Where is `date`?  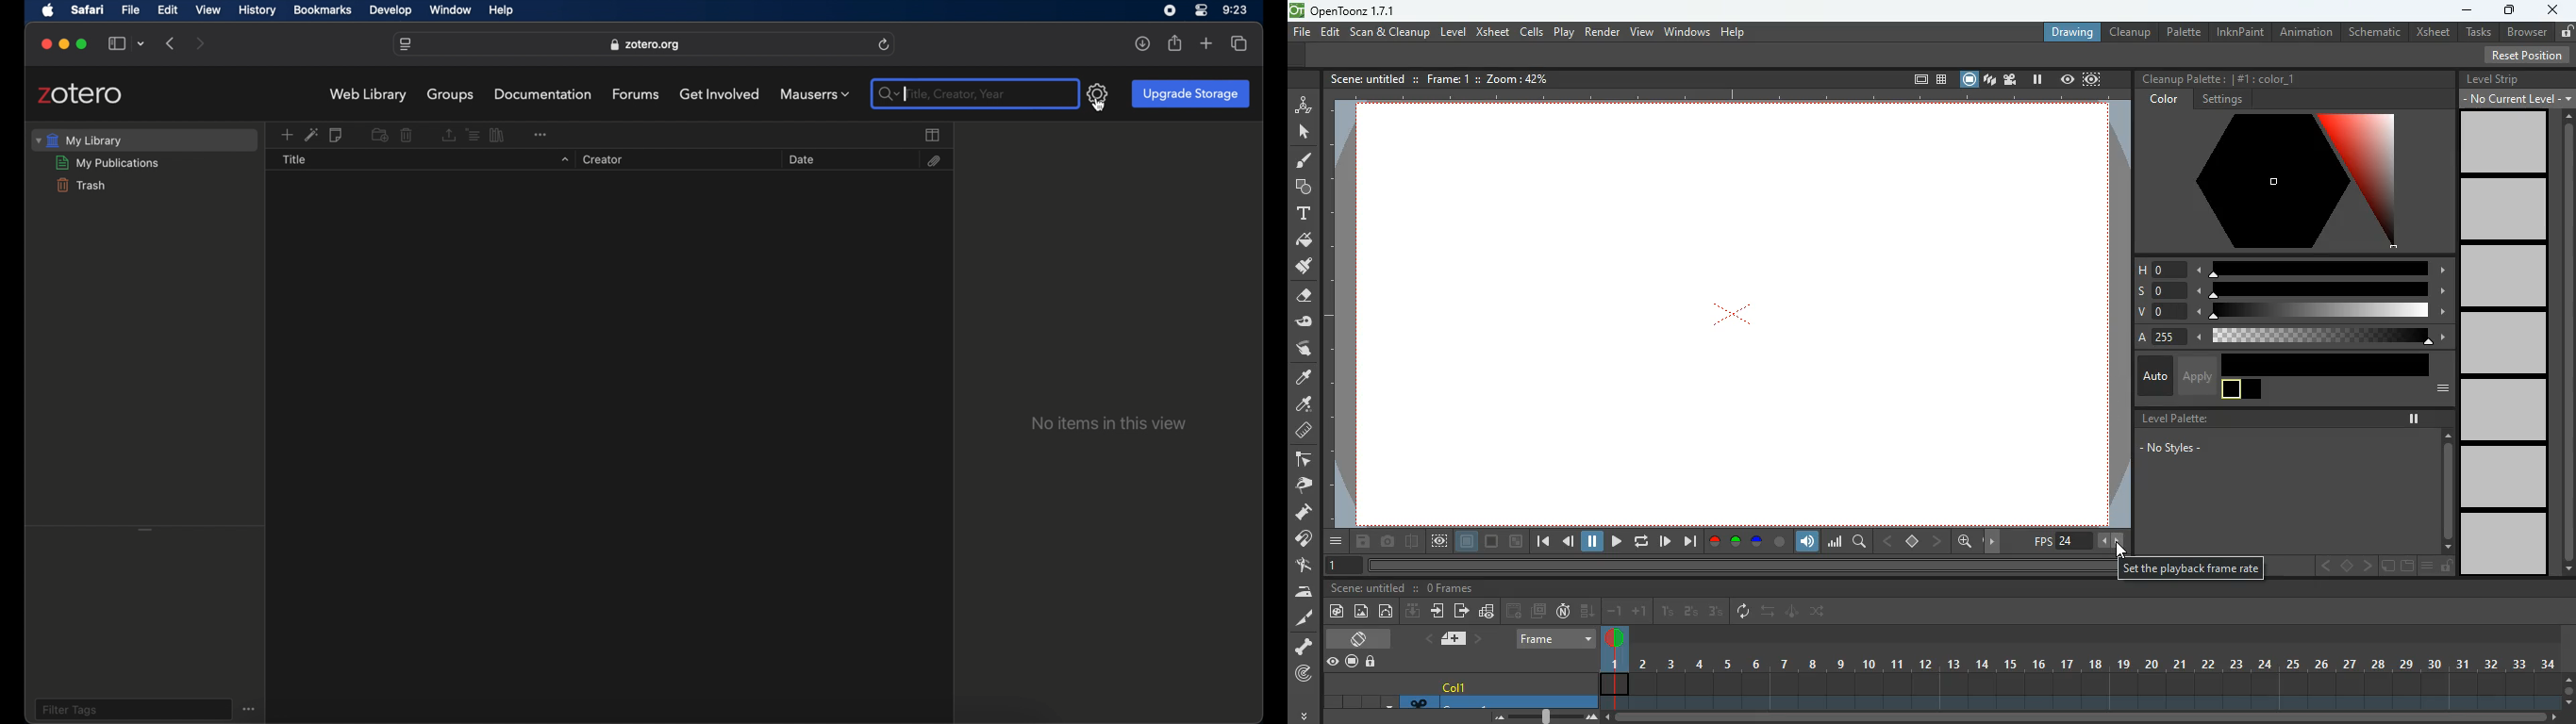
date is located at coordinates (801, 160).